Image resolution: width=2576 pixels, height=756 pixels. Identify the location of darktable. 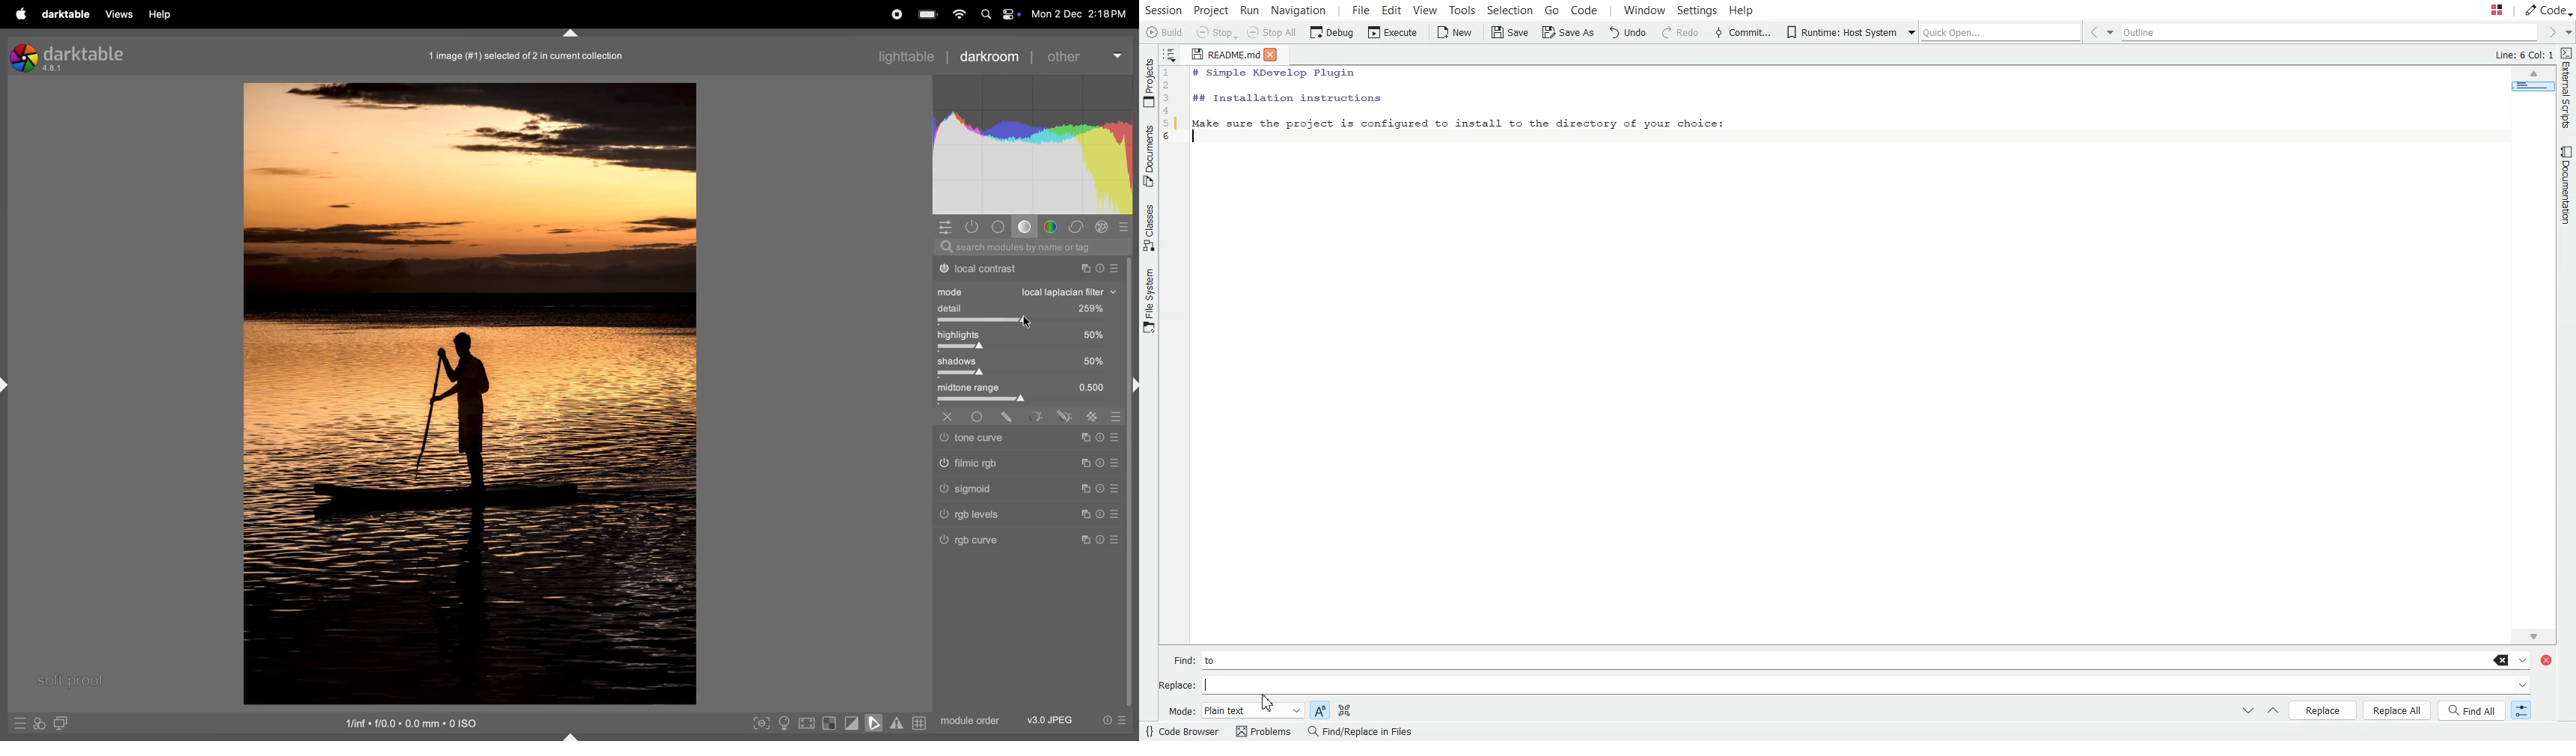
(66, 14).